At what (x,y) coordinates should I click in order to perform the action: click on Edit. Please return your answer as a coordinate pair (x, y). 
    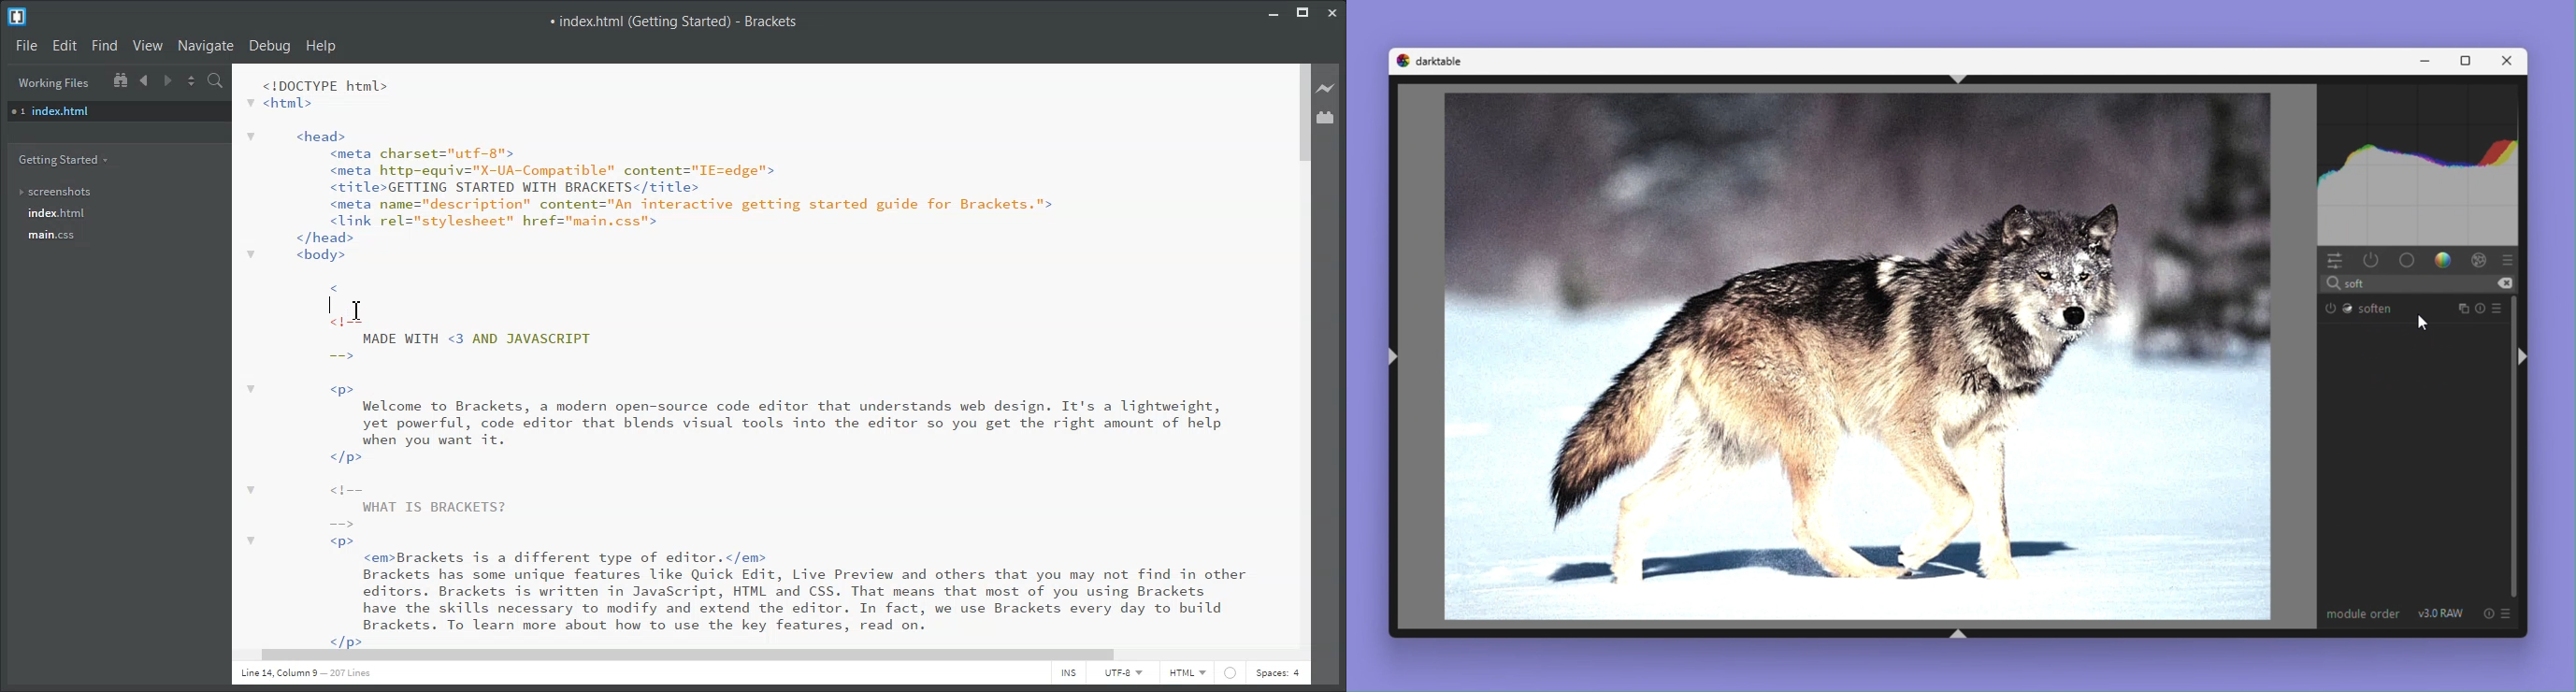
    Looking at the image, I should click on (65, 46).